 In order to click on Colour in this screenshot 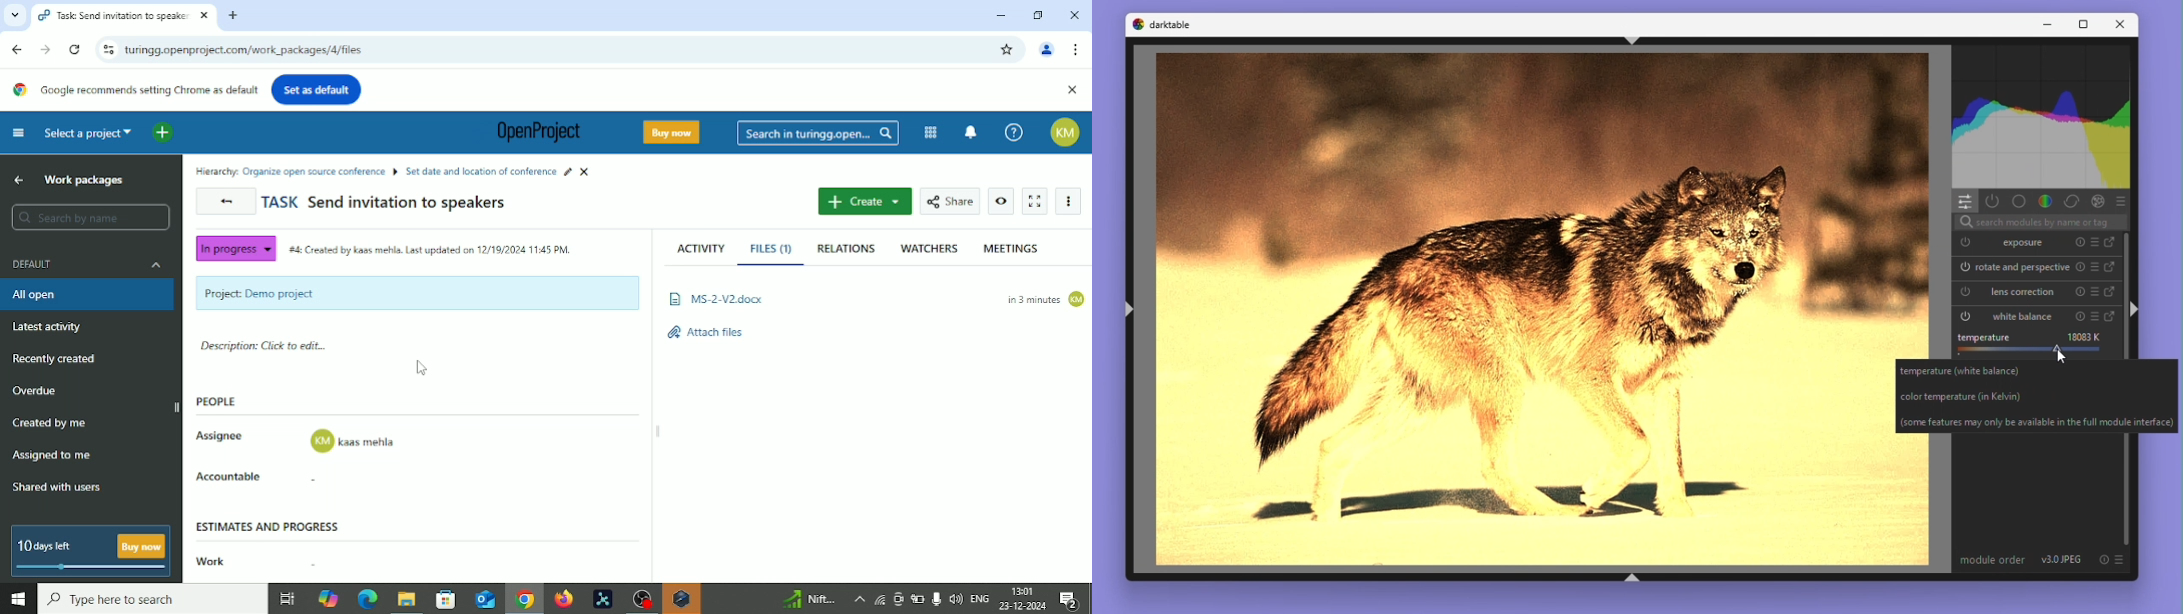, I will do `click(2046, 201)`.